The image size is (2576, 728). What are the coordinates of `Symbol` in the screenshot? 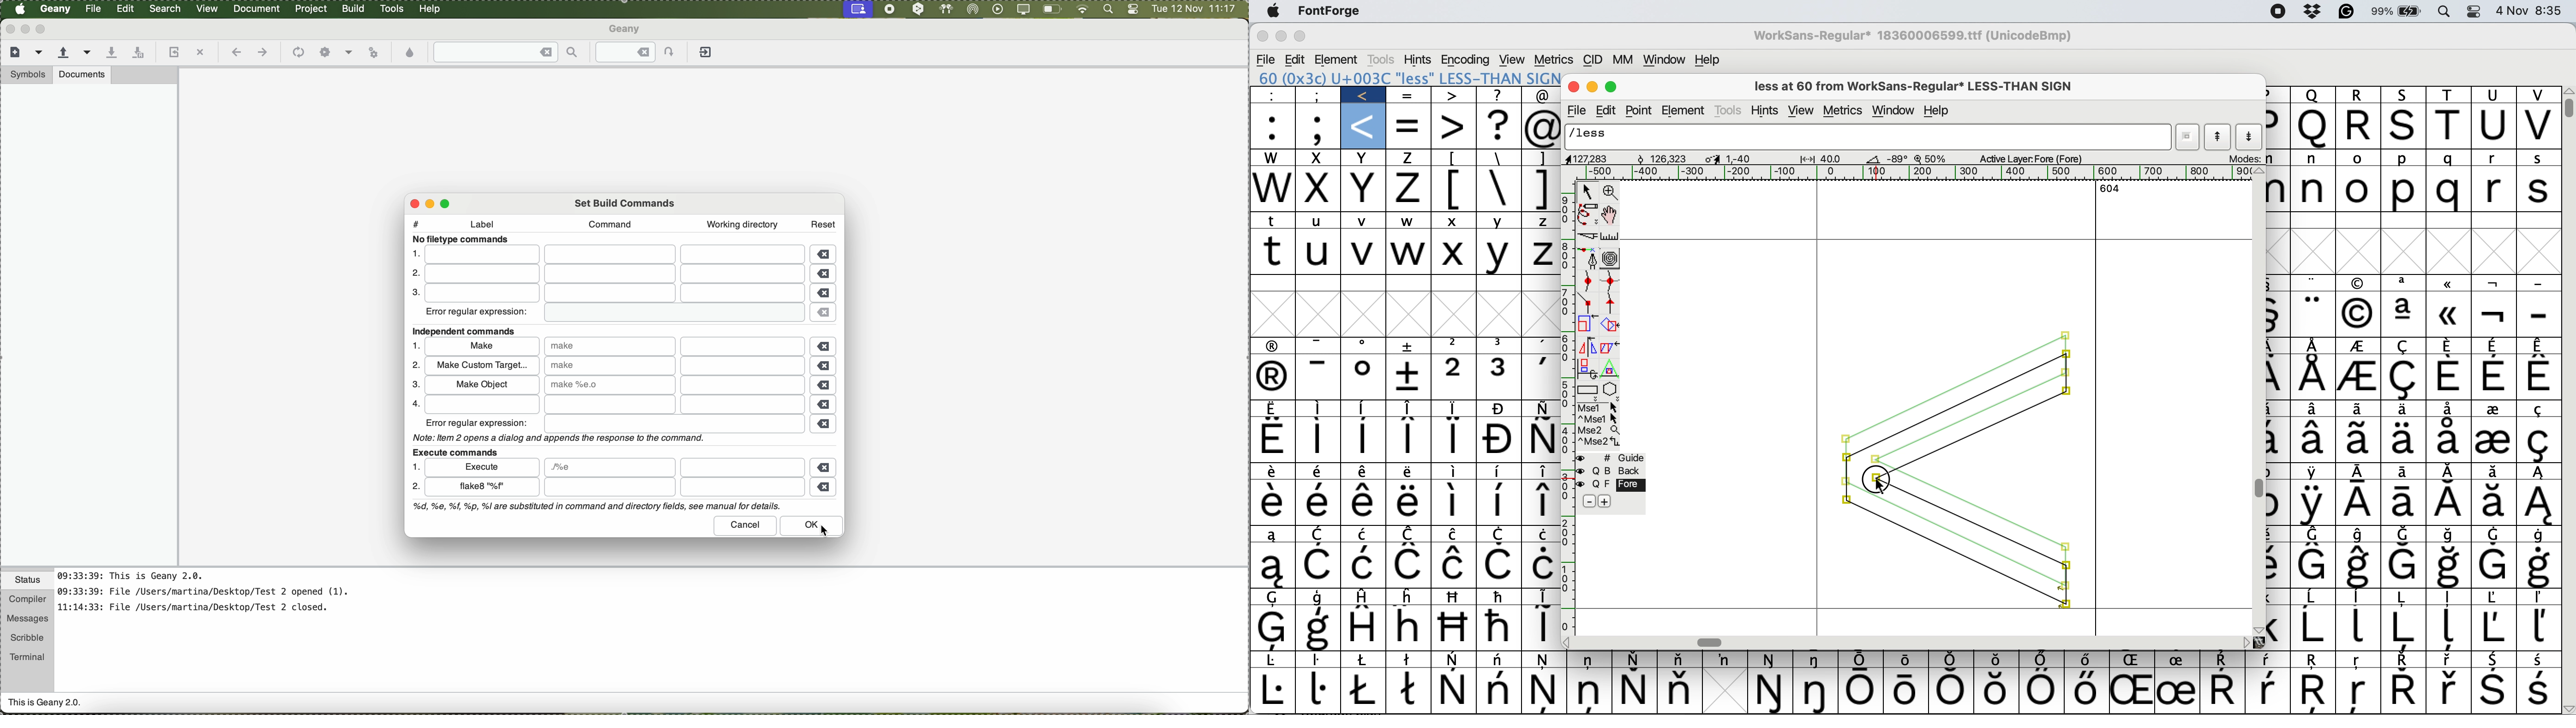 It's located at (1499, 690).